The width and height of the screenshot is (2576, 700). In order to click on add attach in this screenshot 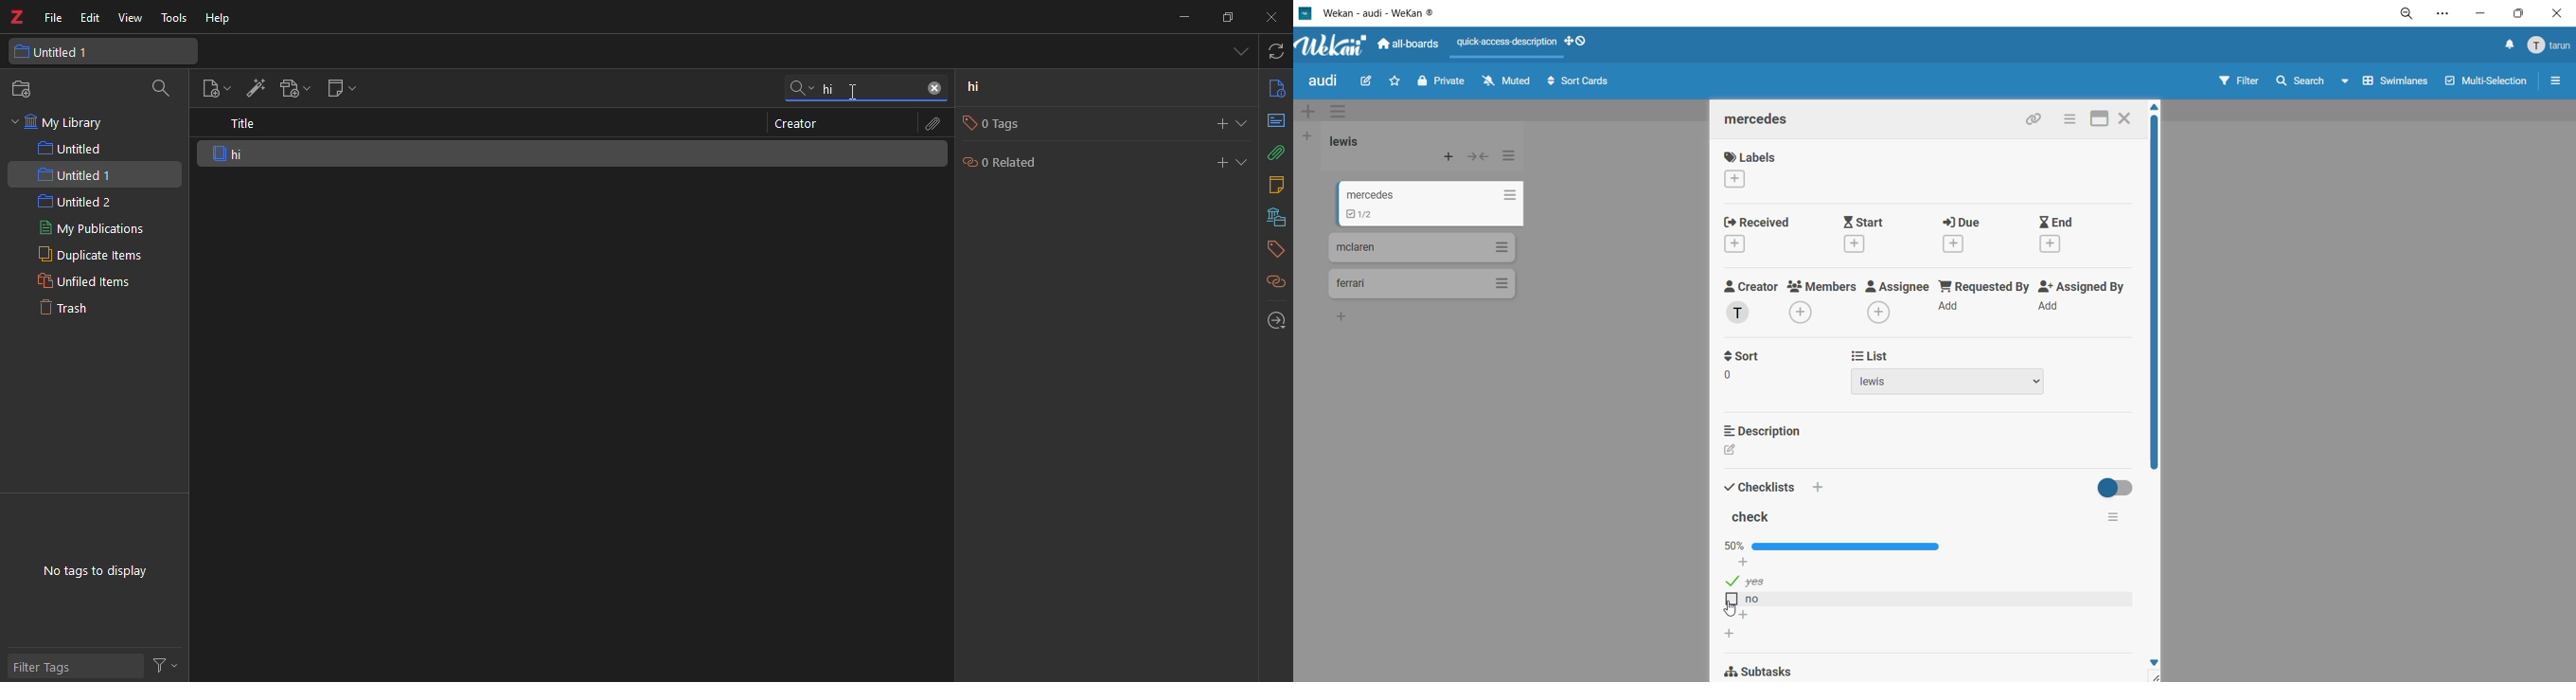, I will do `click(293, 91)`.